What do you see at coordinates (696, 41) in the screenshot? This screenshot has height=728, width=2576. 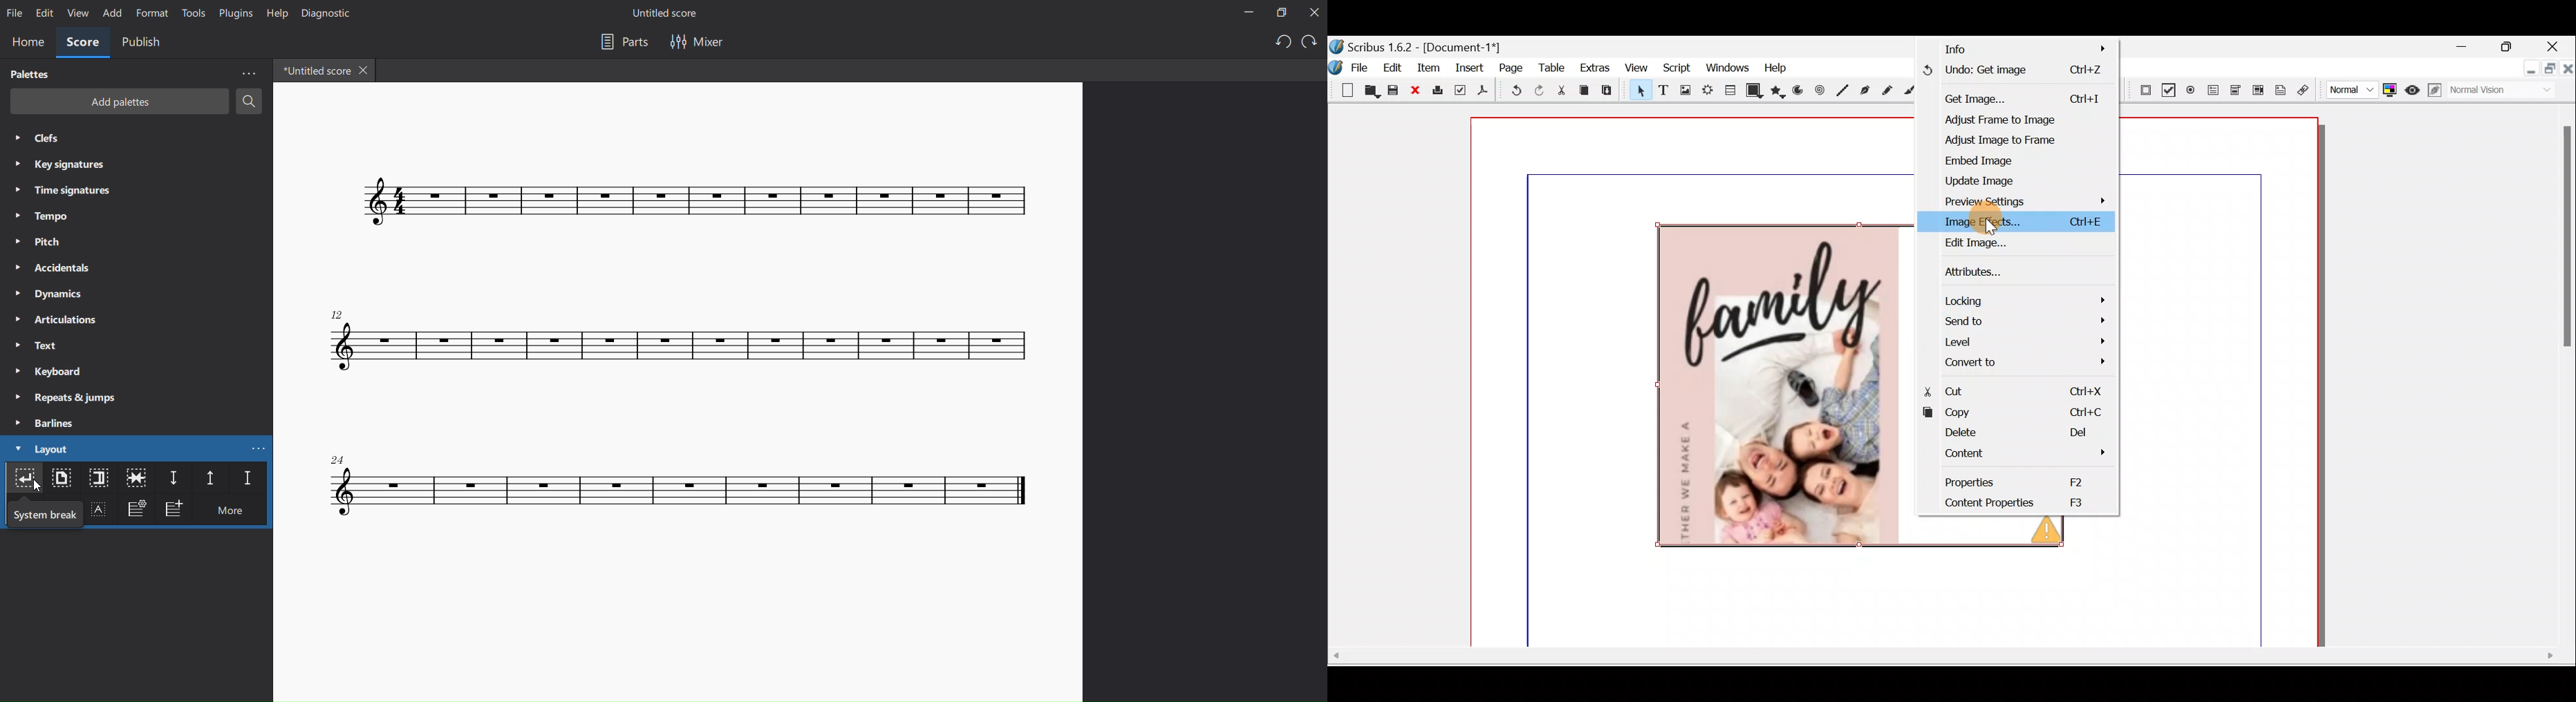 I see `mixer` at bounding box center [696, 41].